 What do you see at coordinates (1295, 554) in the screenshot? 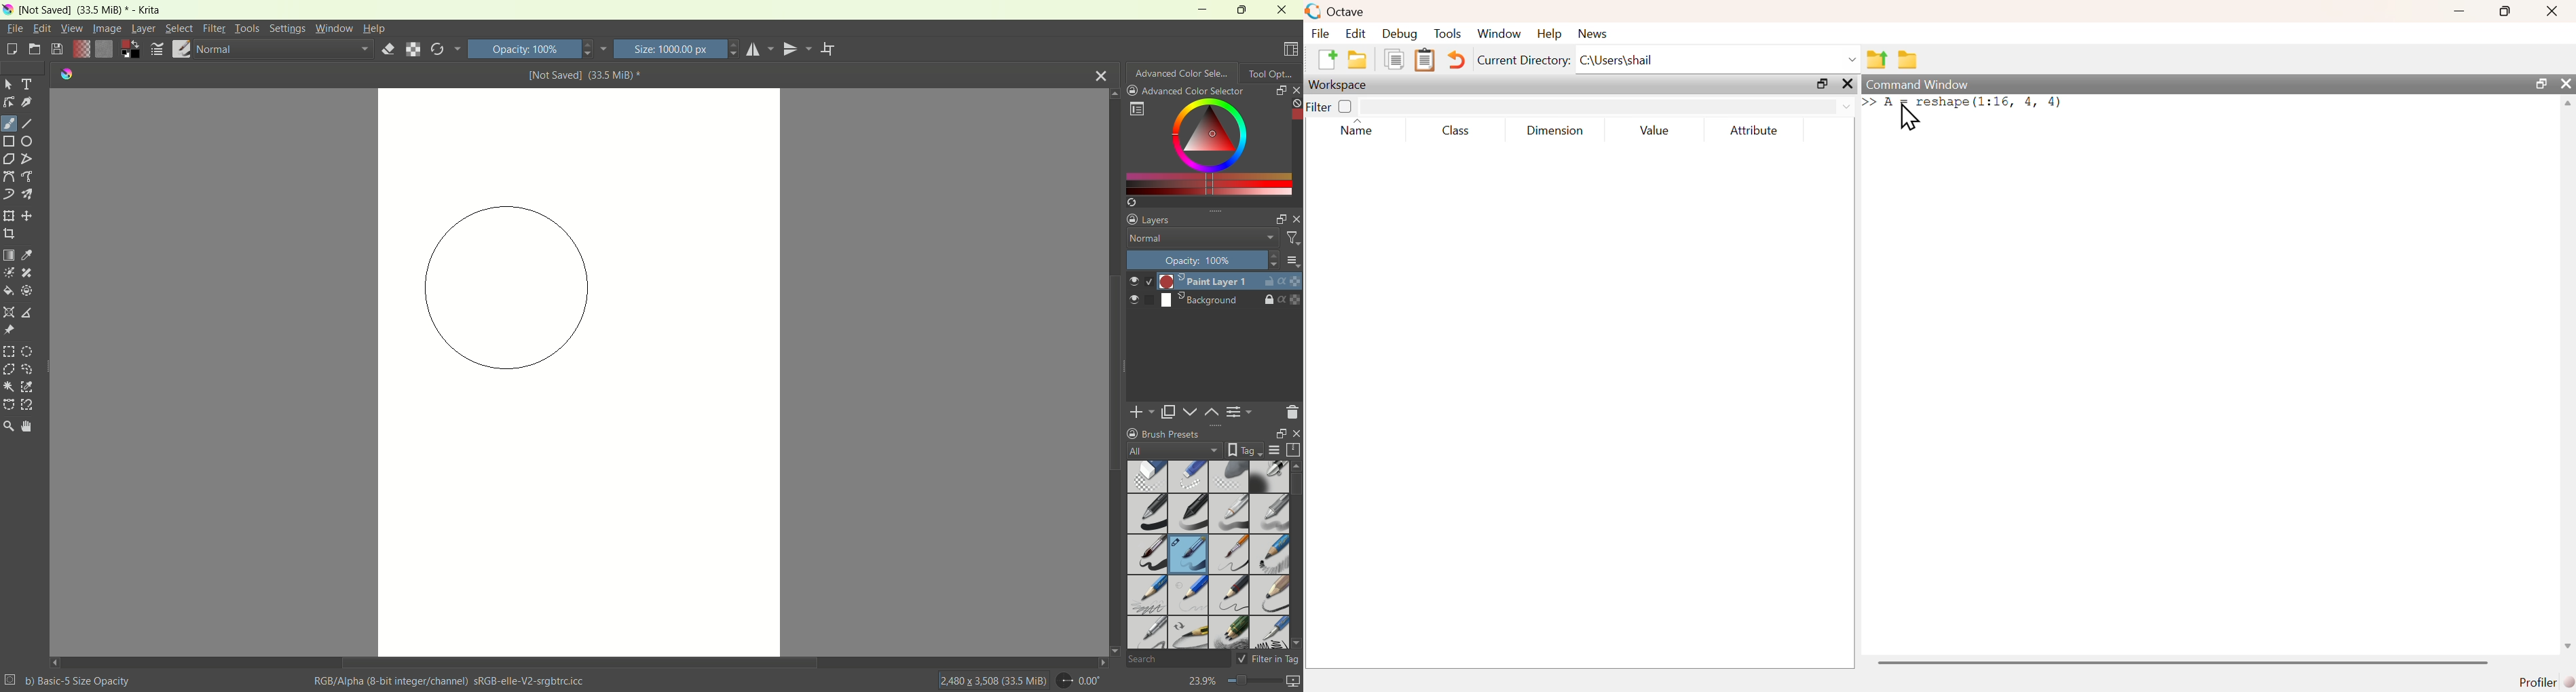
I see `vertical scroll bar` at bounding box center [1295, 554].